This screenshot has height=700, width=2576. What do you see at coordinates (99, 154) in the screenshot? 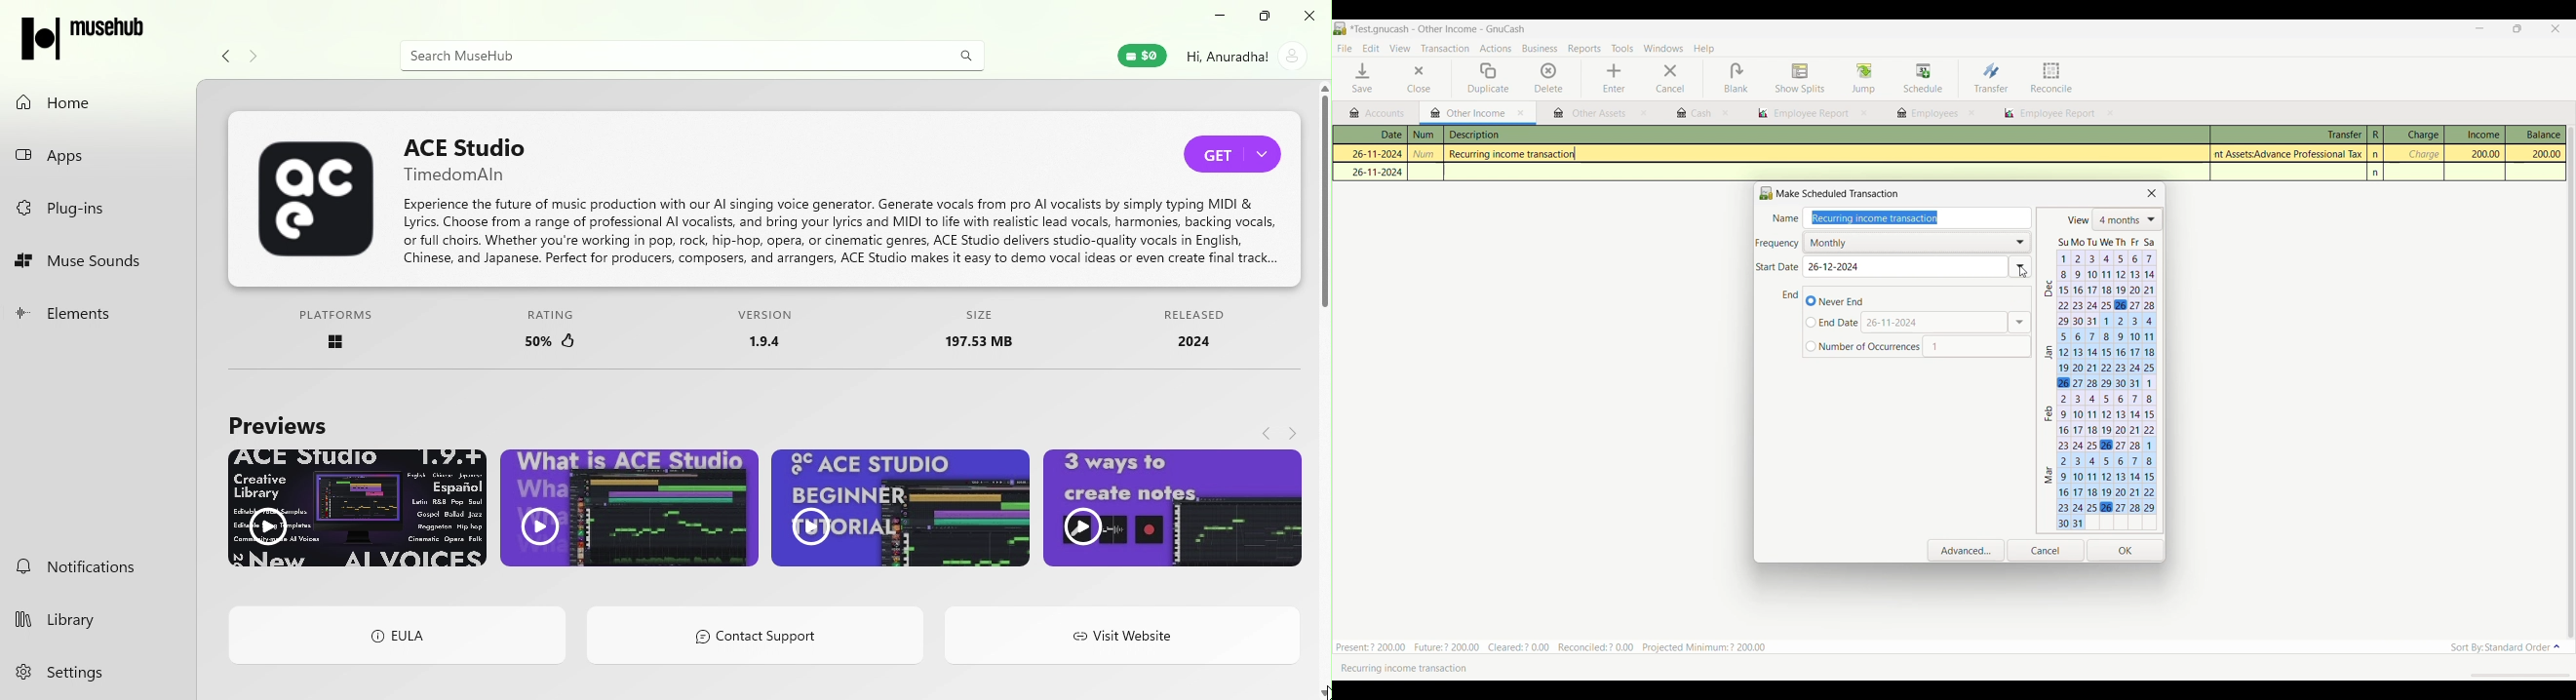
I see `apps` at bounding box center [99, 154].